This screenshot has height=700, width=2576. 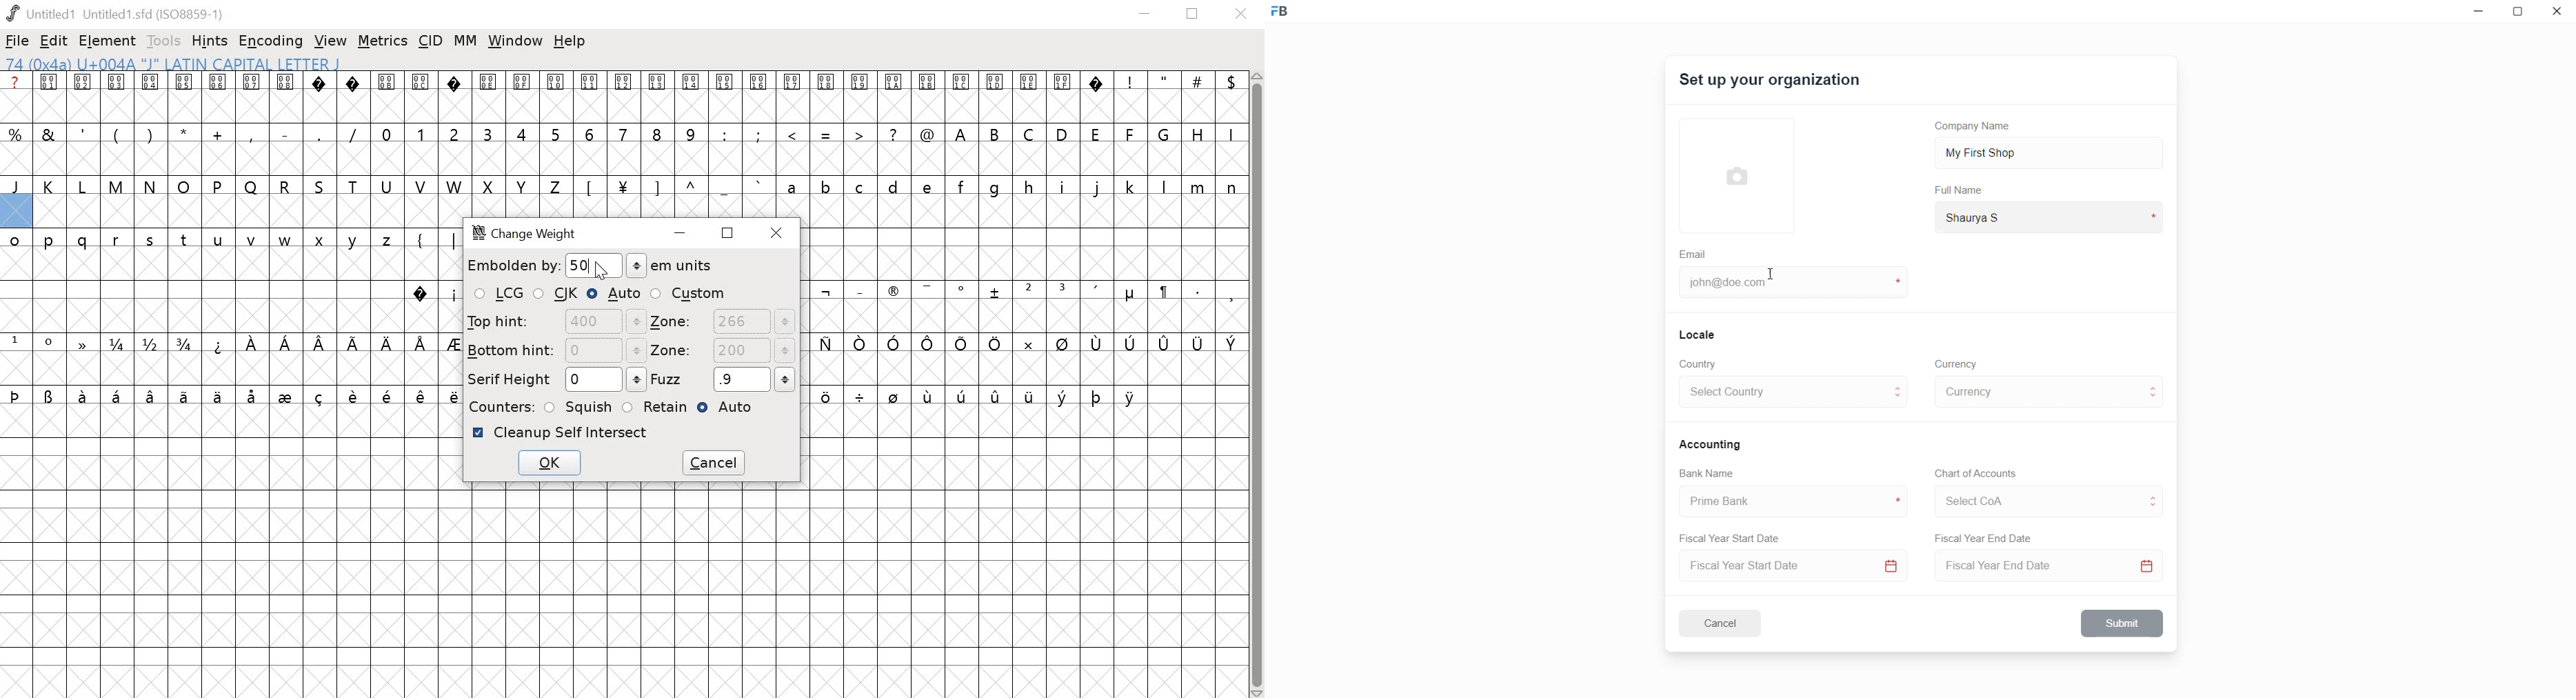 What do you see at coordinates (2157, 386) in the screenshot?
I see `move to above curreny` at bounding box center [2157, 386].